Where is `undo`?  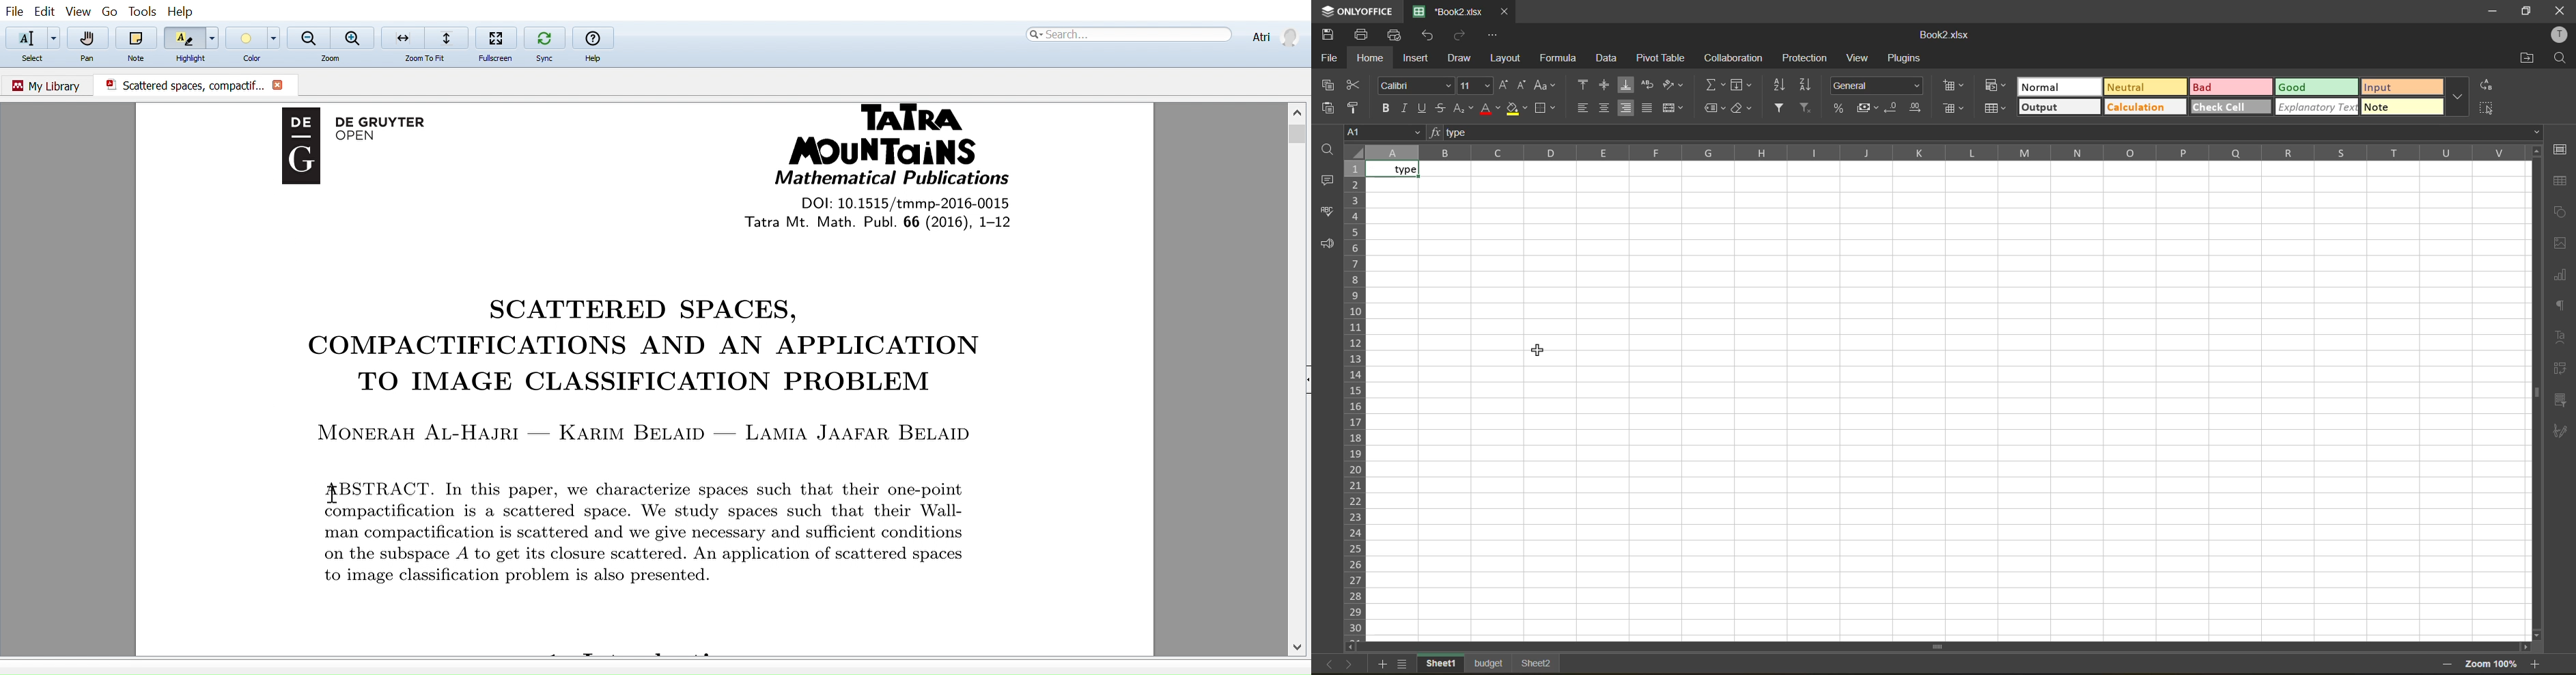 undo is located at coordinates (1426, 36).